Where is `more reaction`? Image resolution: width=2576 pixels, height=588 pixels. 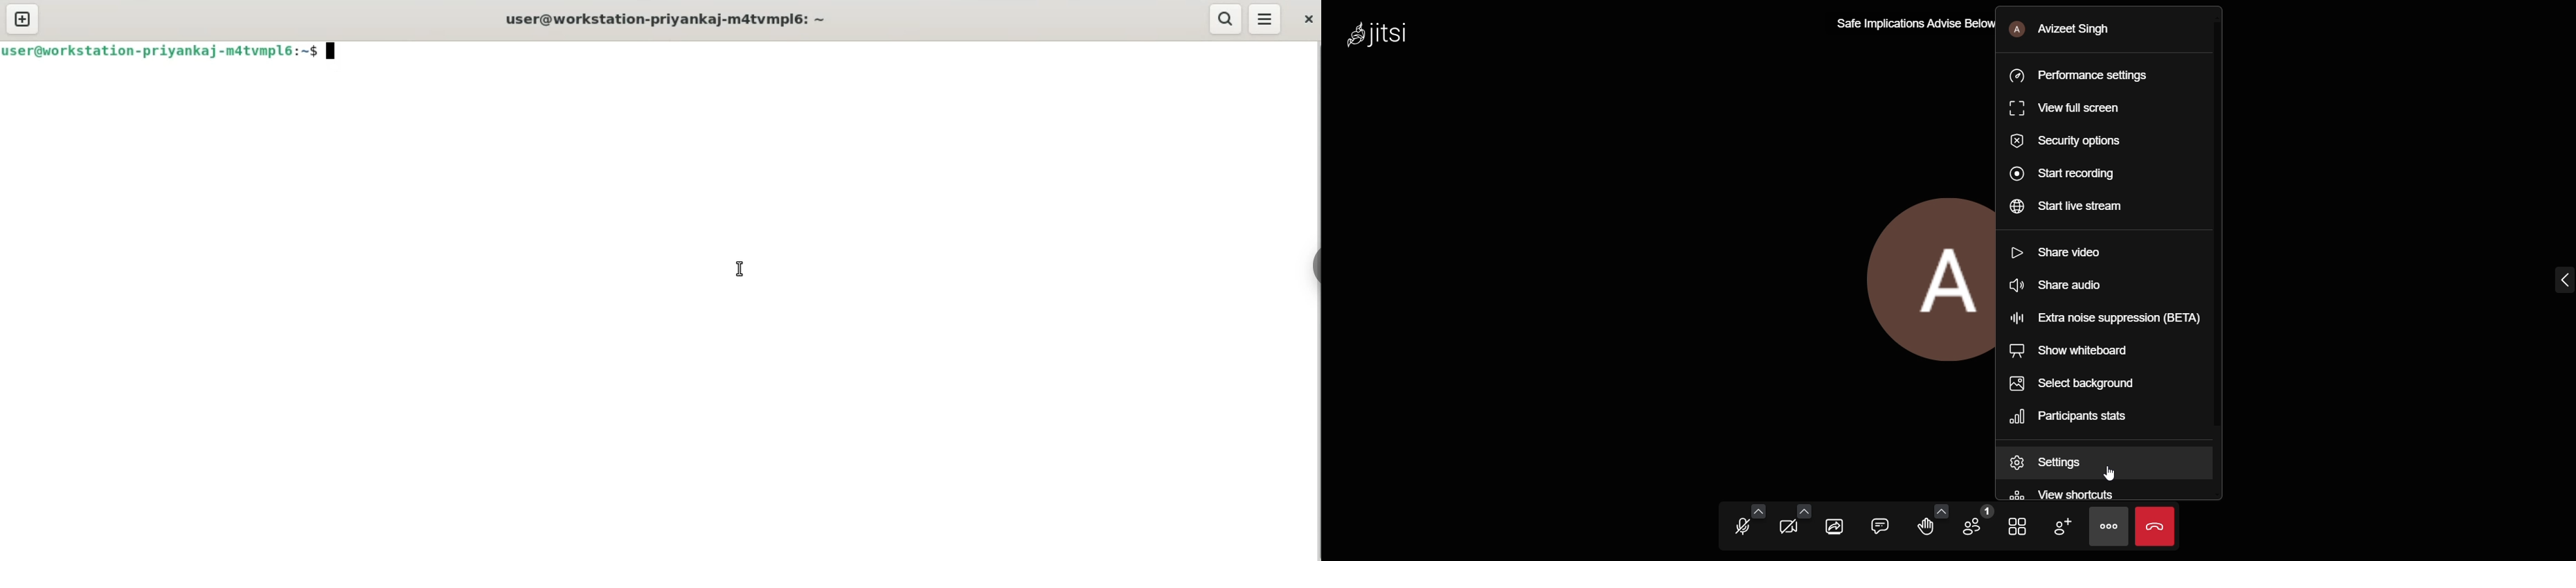 more reaction is located at coordinates (1938, 510).